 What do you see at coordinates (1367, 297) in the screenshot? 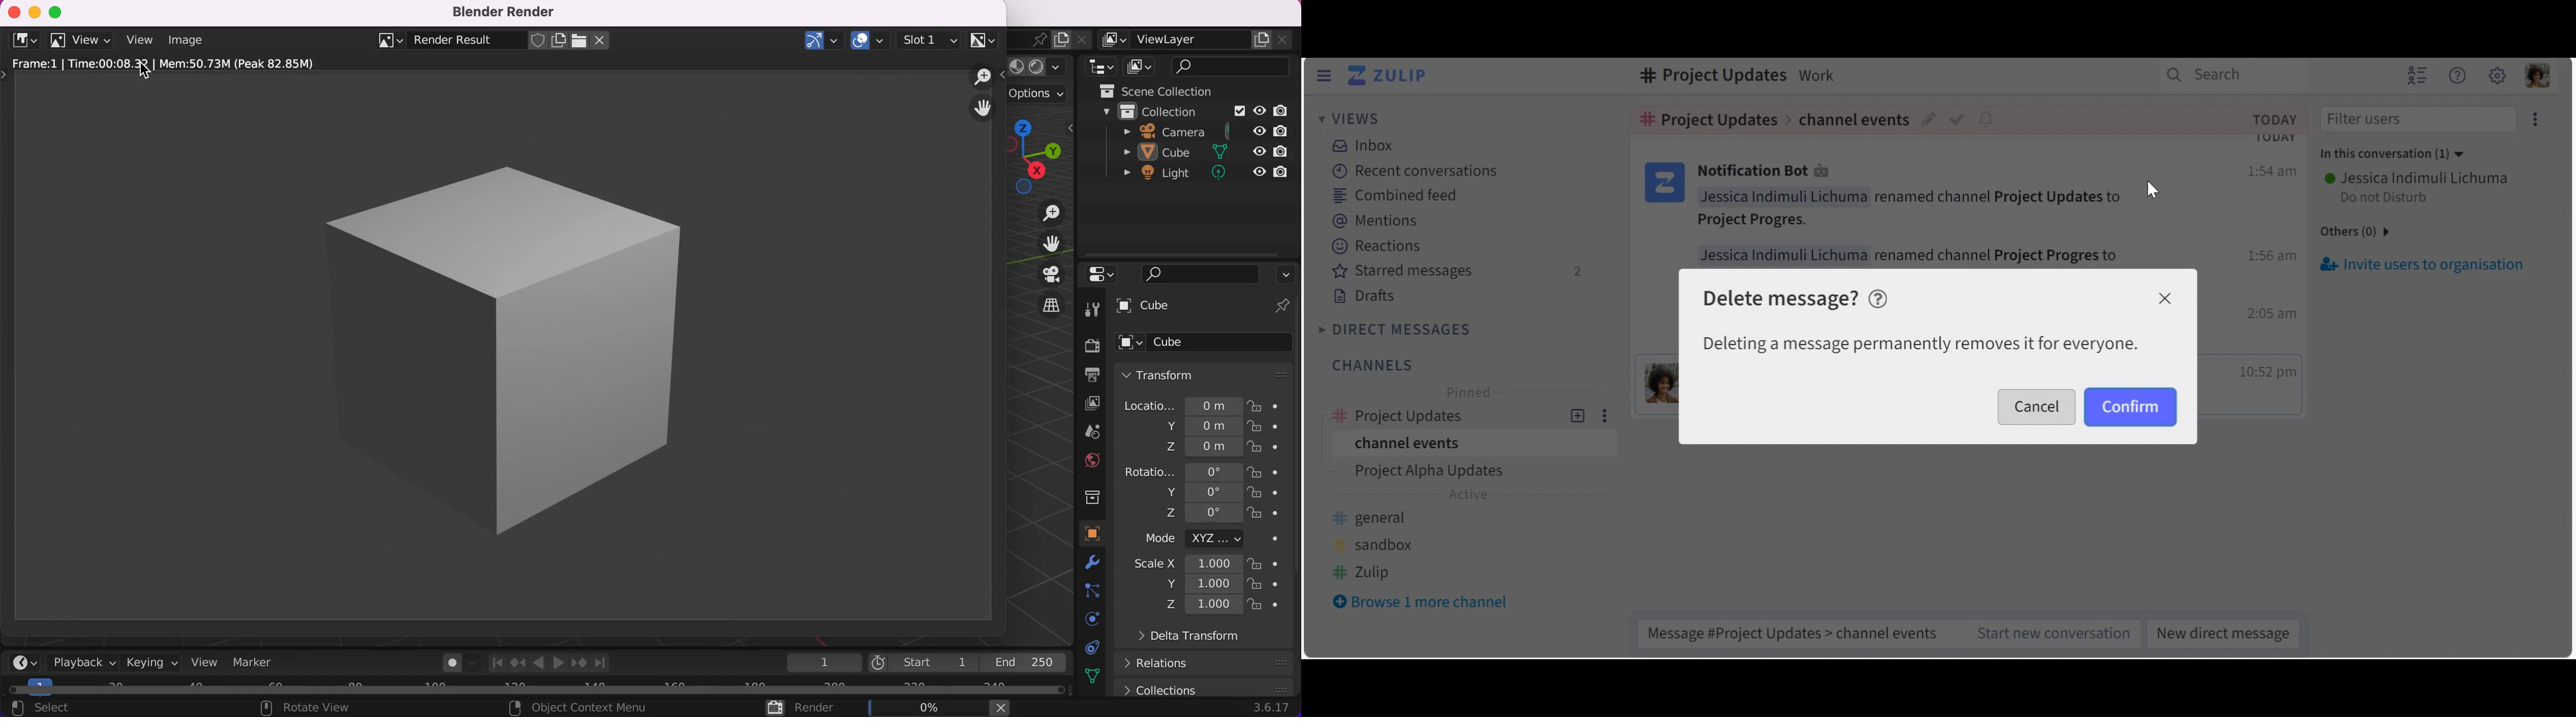
I see `Drafts` at bounding box center [1367, 297].